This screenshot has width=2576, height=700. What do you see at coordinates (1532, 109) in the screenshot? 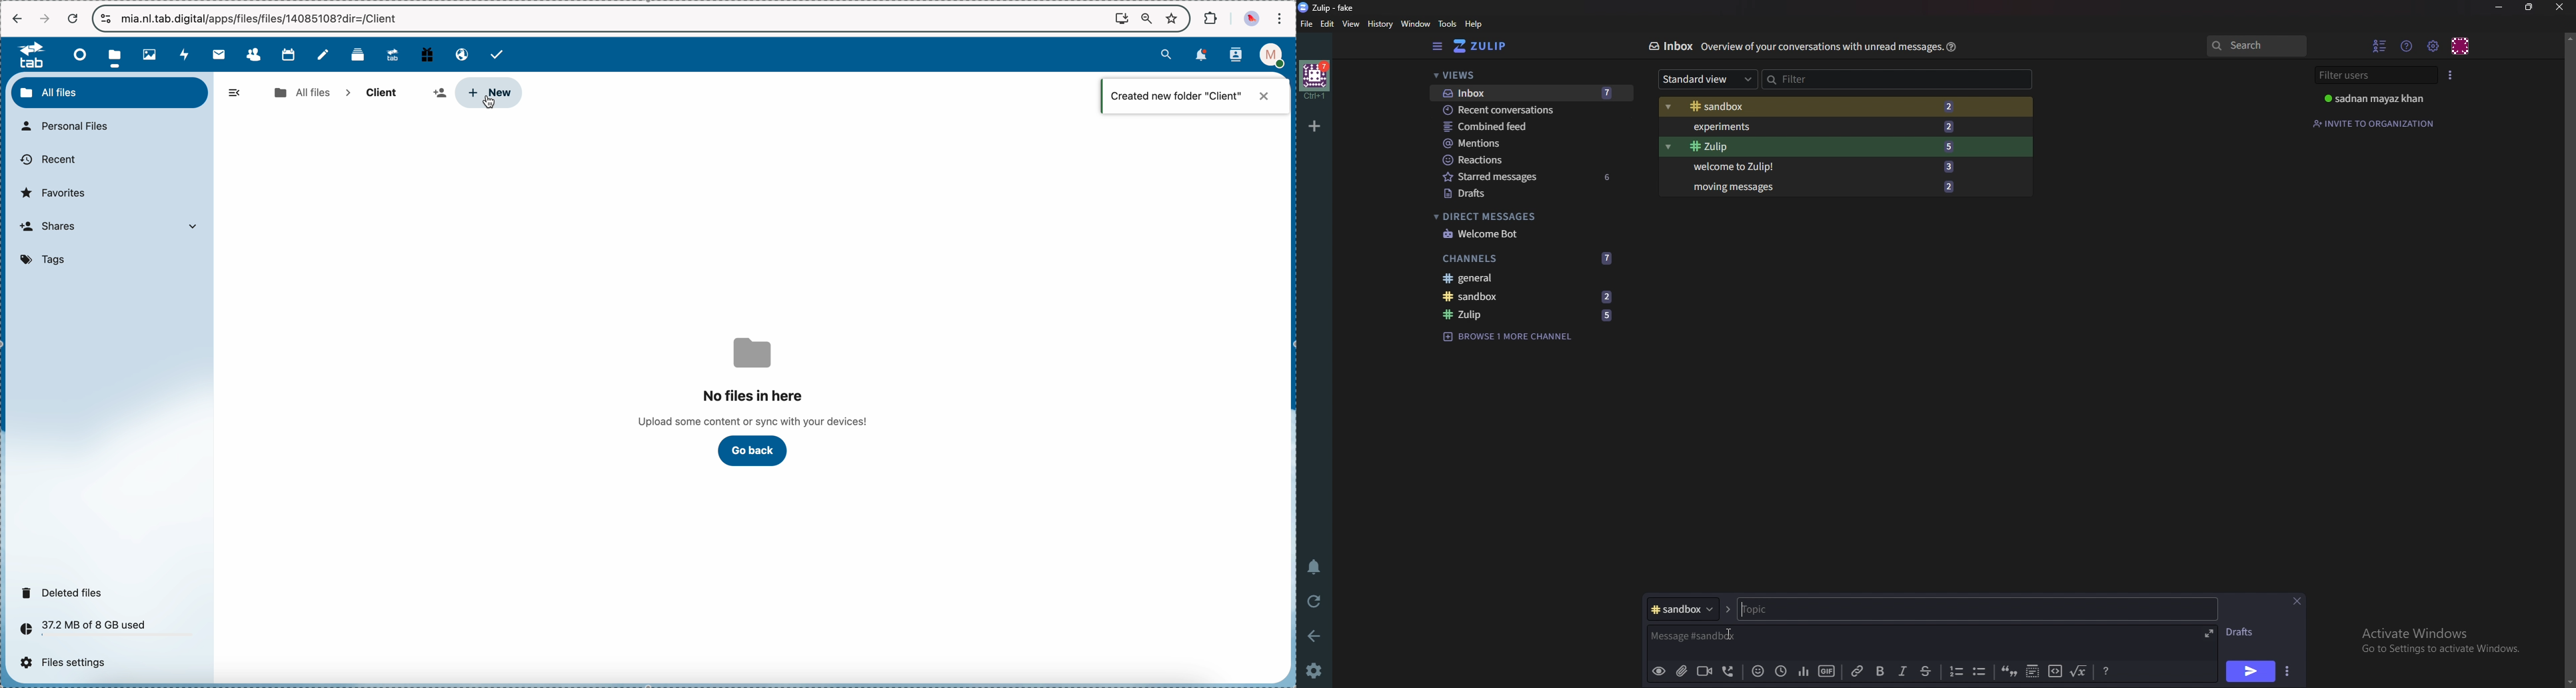
I see `Recent conversations` at bounding box center [1532, 109].